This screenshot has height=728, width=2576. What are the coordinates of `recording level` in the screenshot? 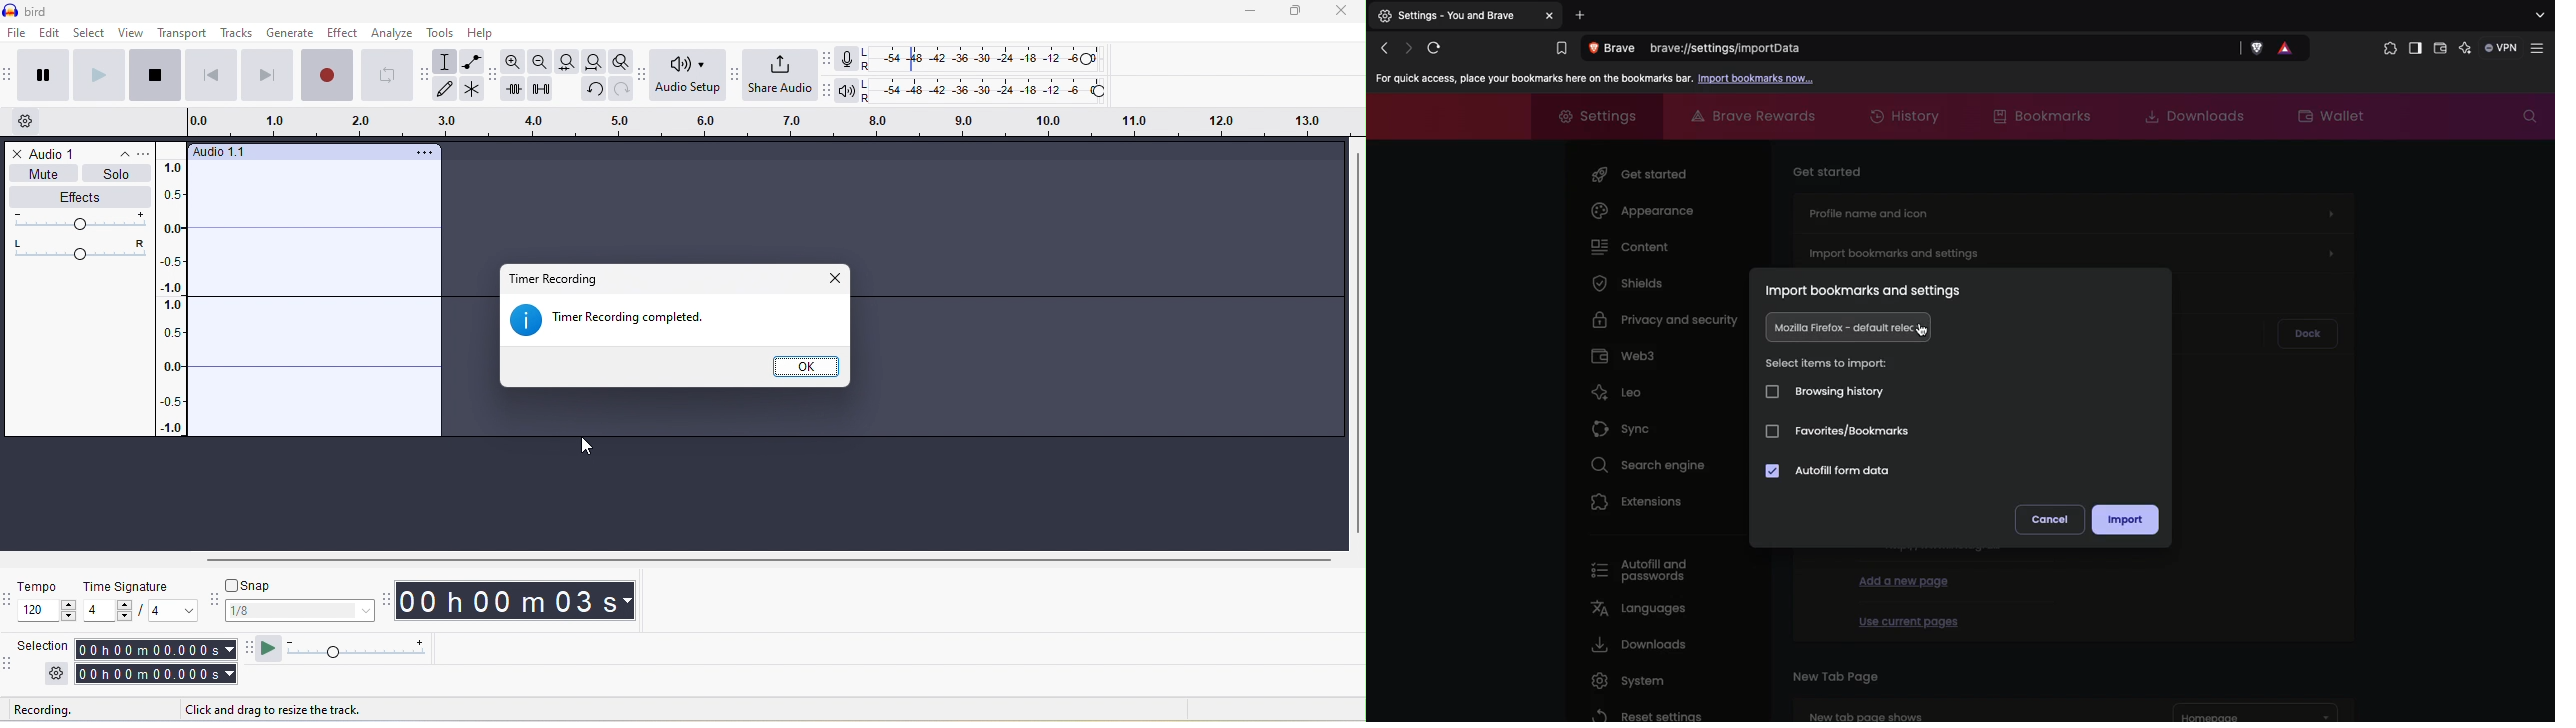 It's located at (991, 59).